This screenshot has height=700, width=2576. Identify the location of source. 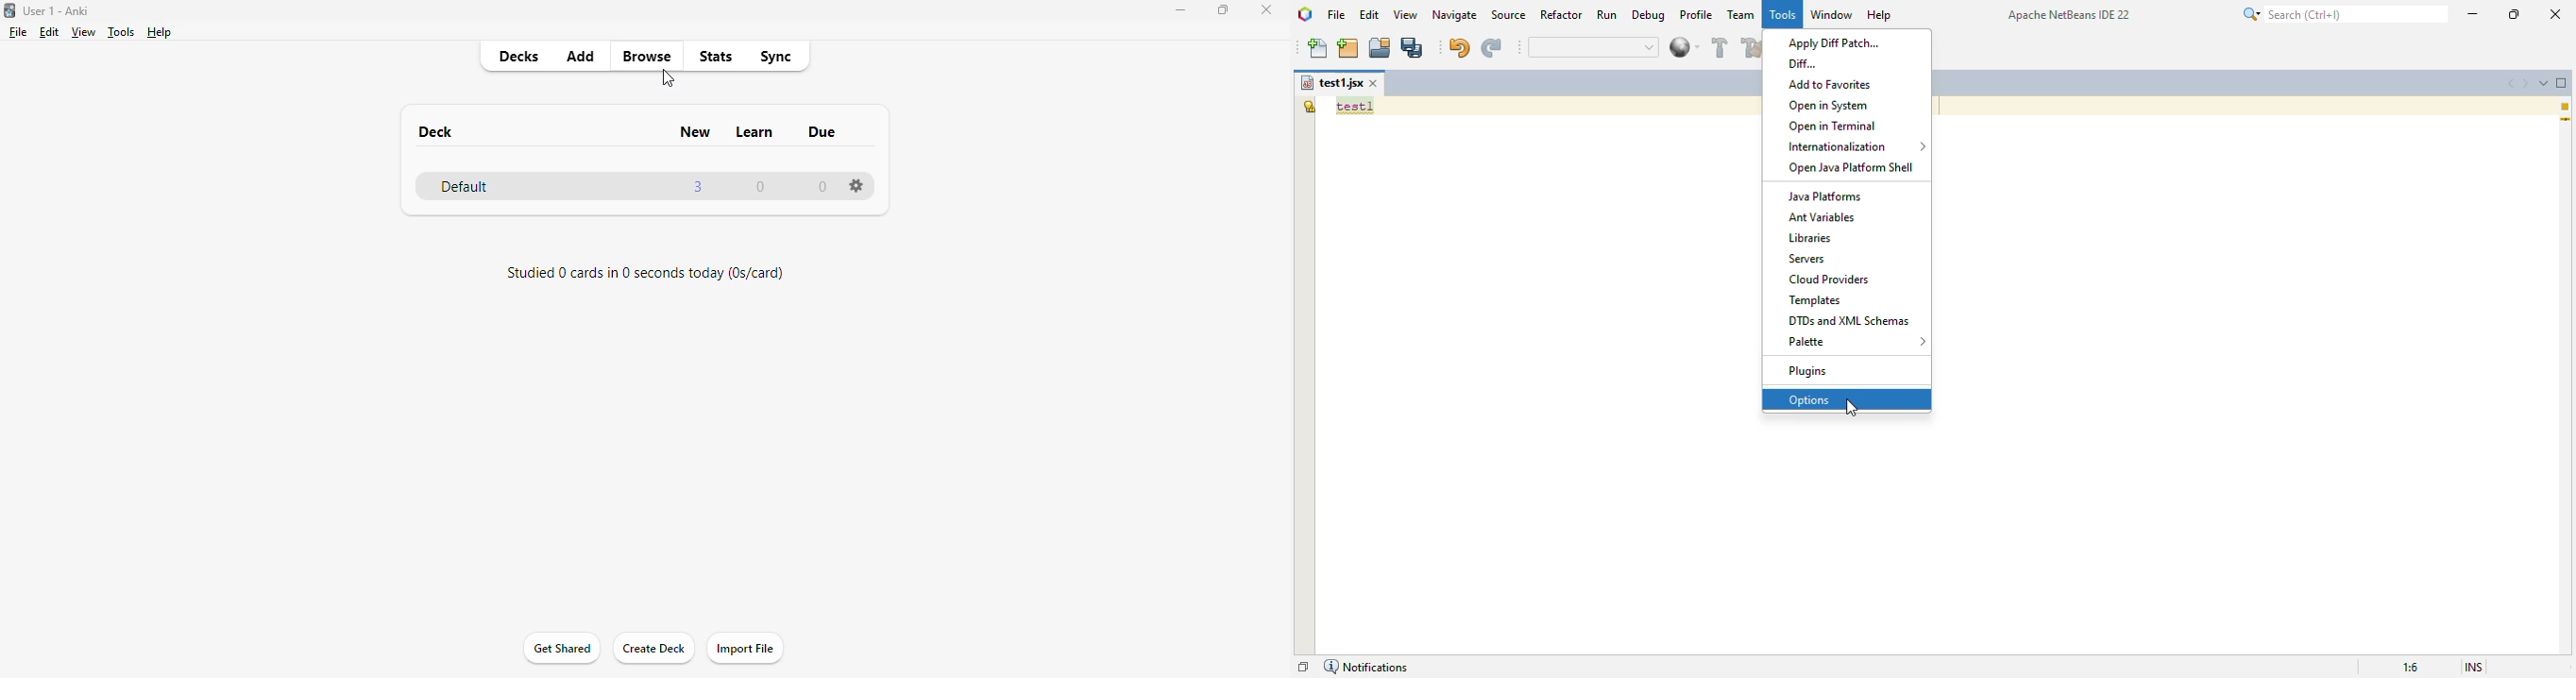
(1509, 15).